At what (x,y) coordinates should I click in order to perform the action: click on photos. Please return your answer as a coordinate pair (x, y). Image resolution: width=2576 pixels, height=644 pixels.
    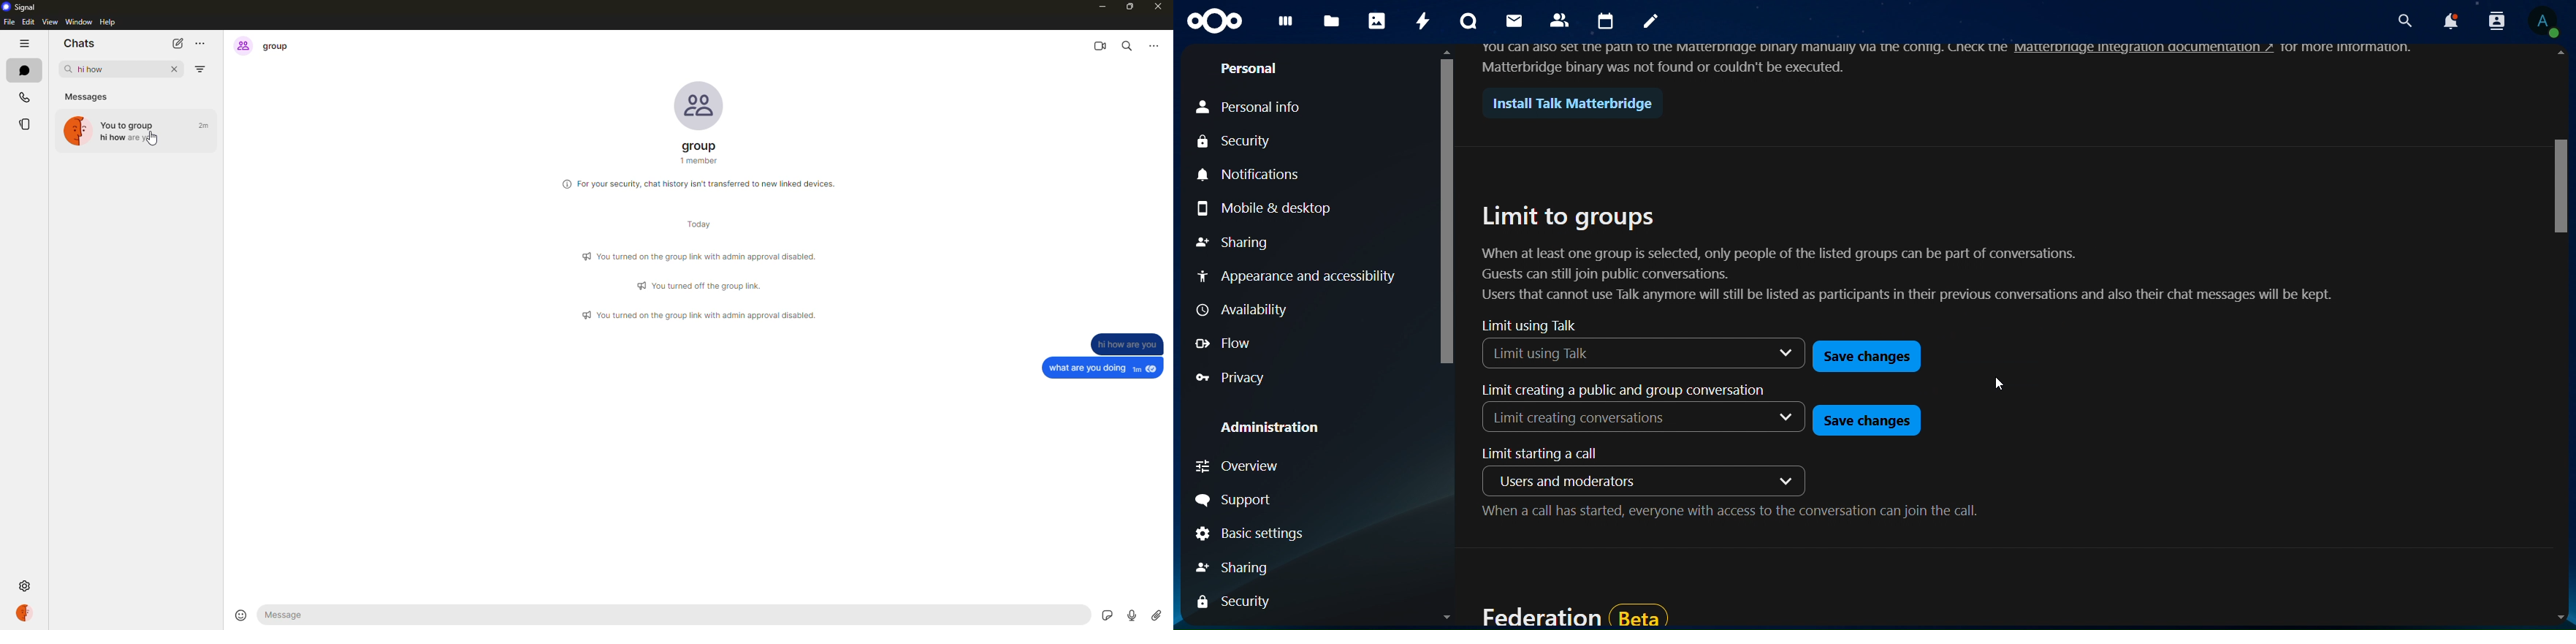
    Looking at the image, I should click on (1379, 22).